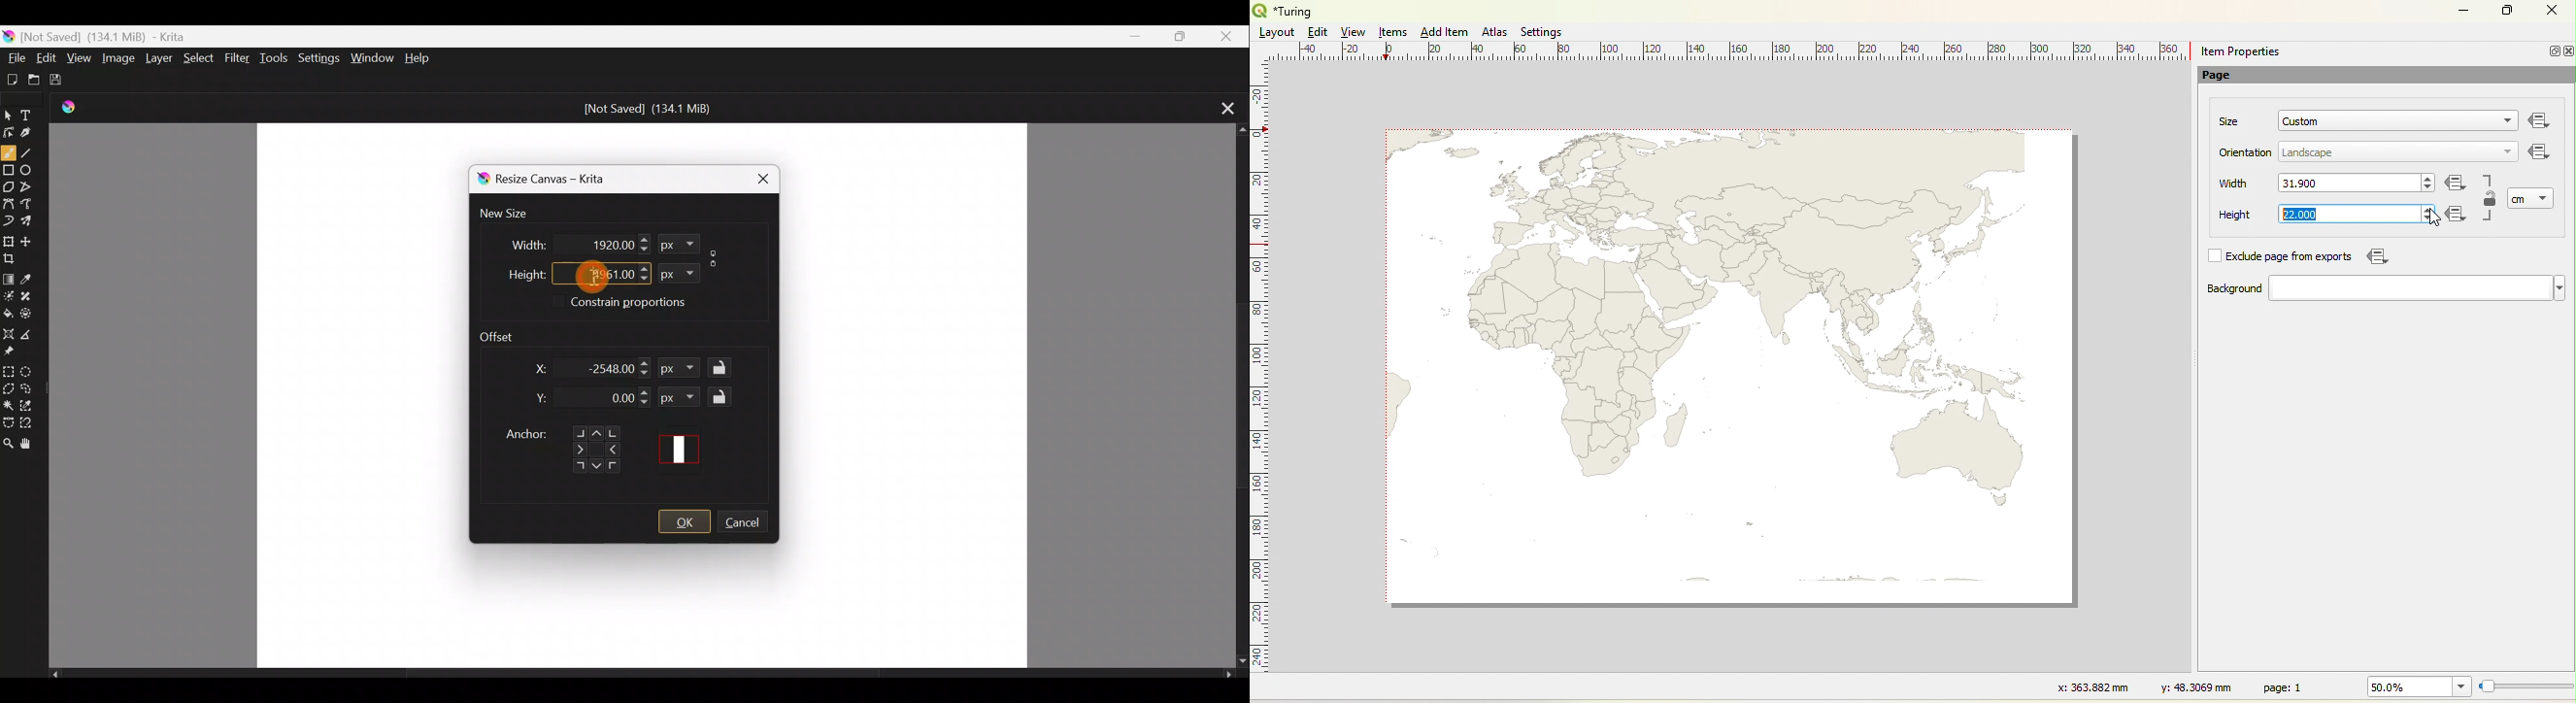 The image size is (2576, 728). I want to click on Decrease height, so click(644, 279).